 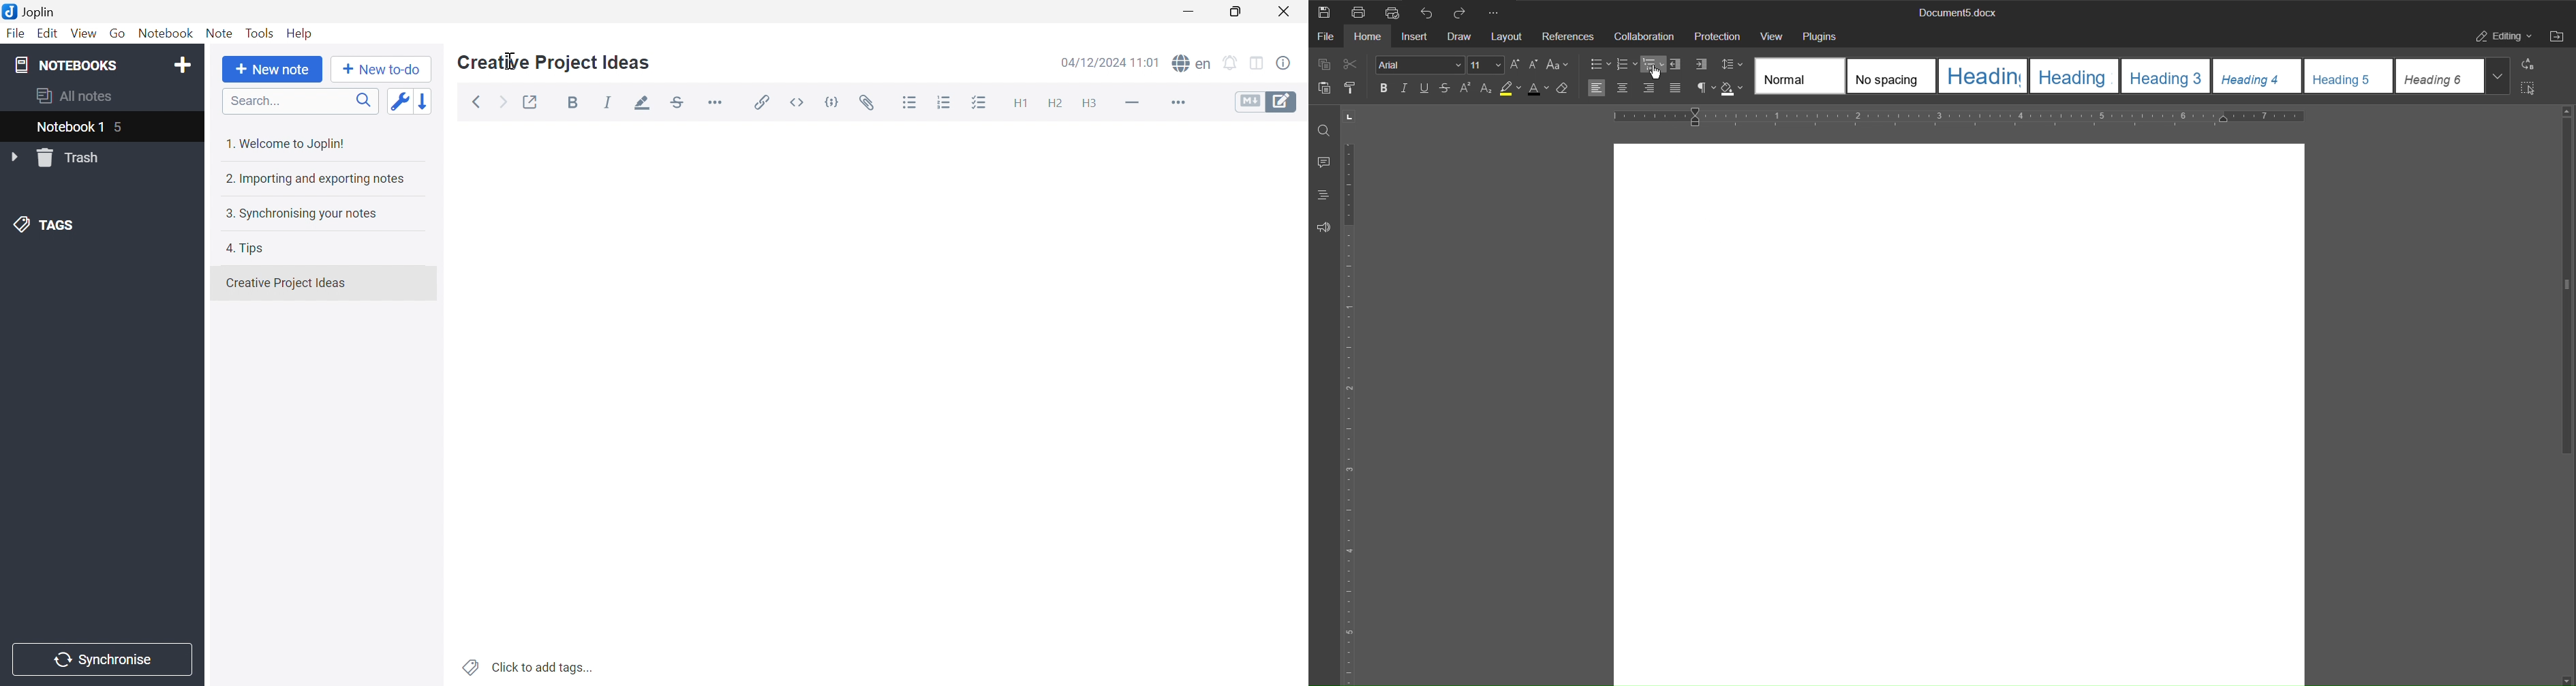 I want to click on Note, so click(x=218, y=34).